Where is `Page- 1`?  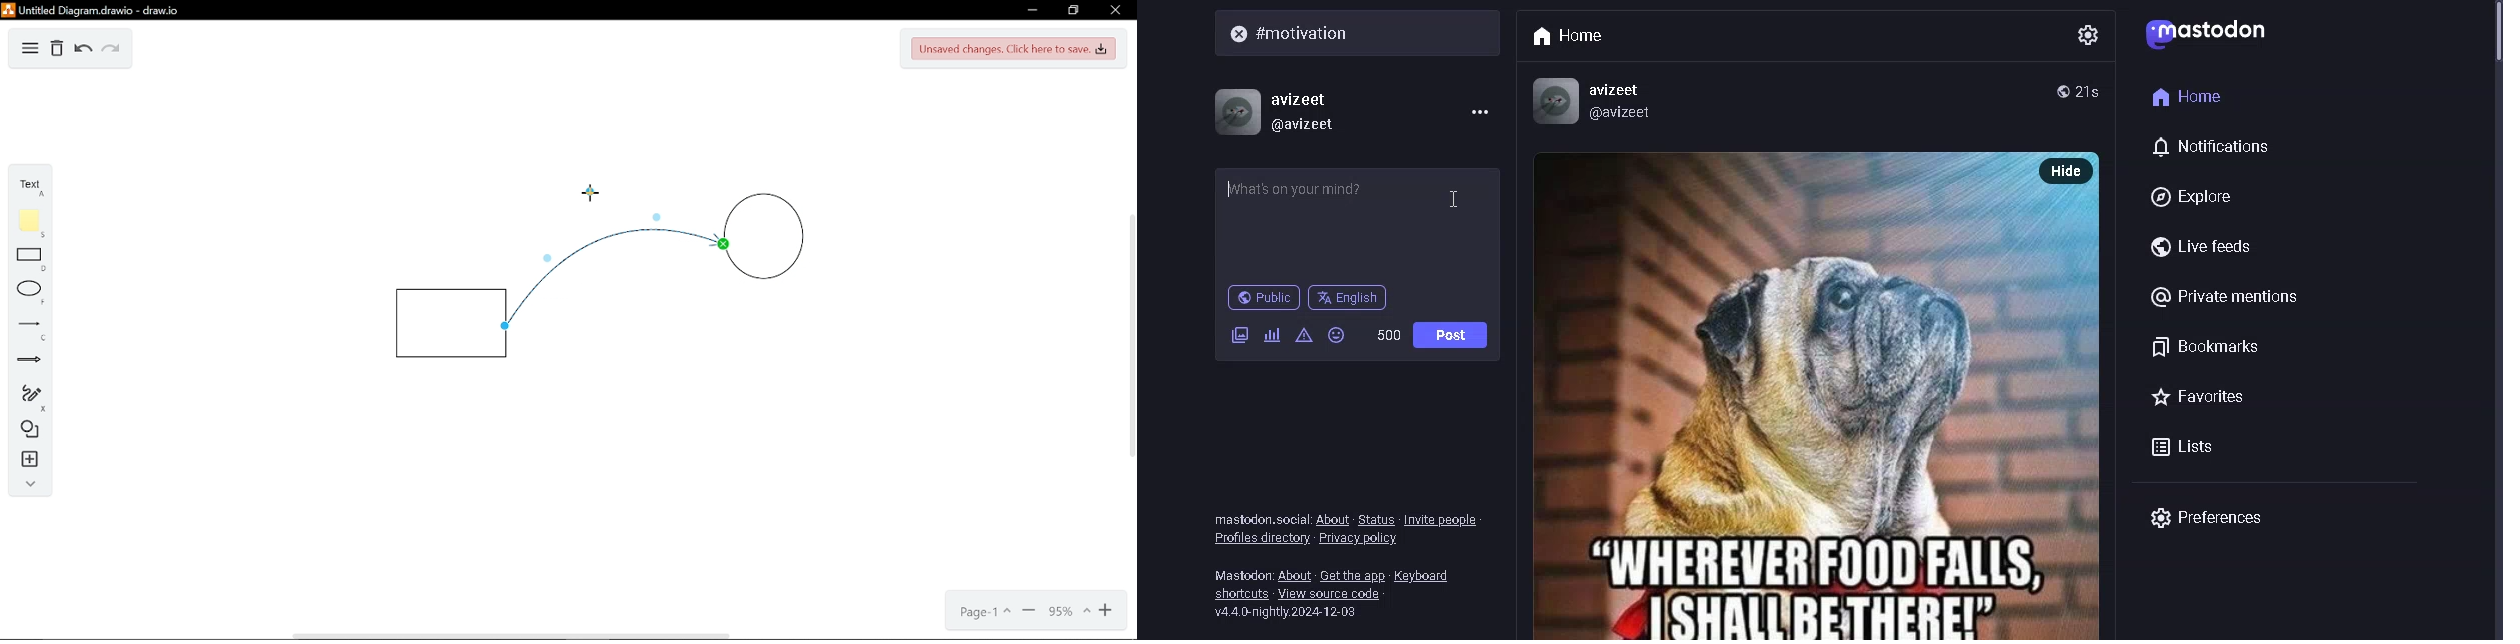
Page- 1 is located at coordinates (984, 613).